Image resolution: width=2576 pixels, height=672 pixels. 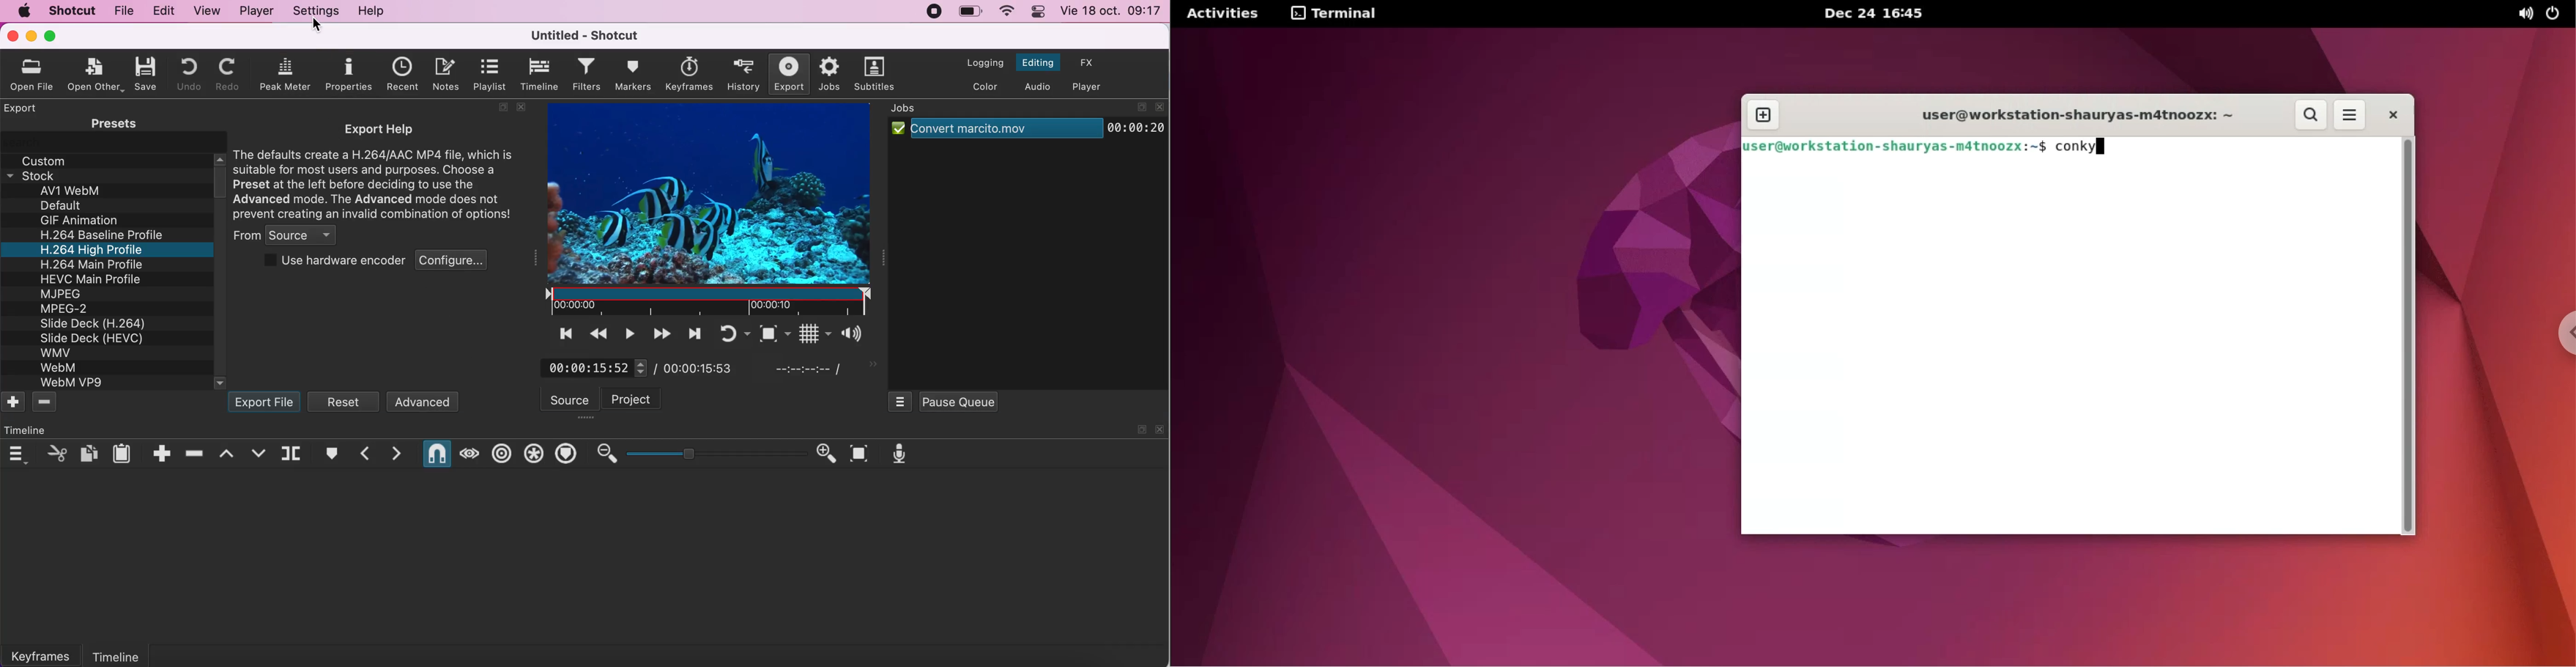 What do you see at coordinates (16, 454) in the screenshot?
I see `timeline menu` at bounding box center [16, 454].